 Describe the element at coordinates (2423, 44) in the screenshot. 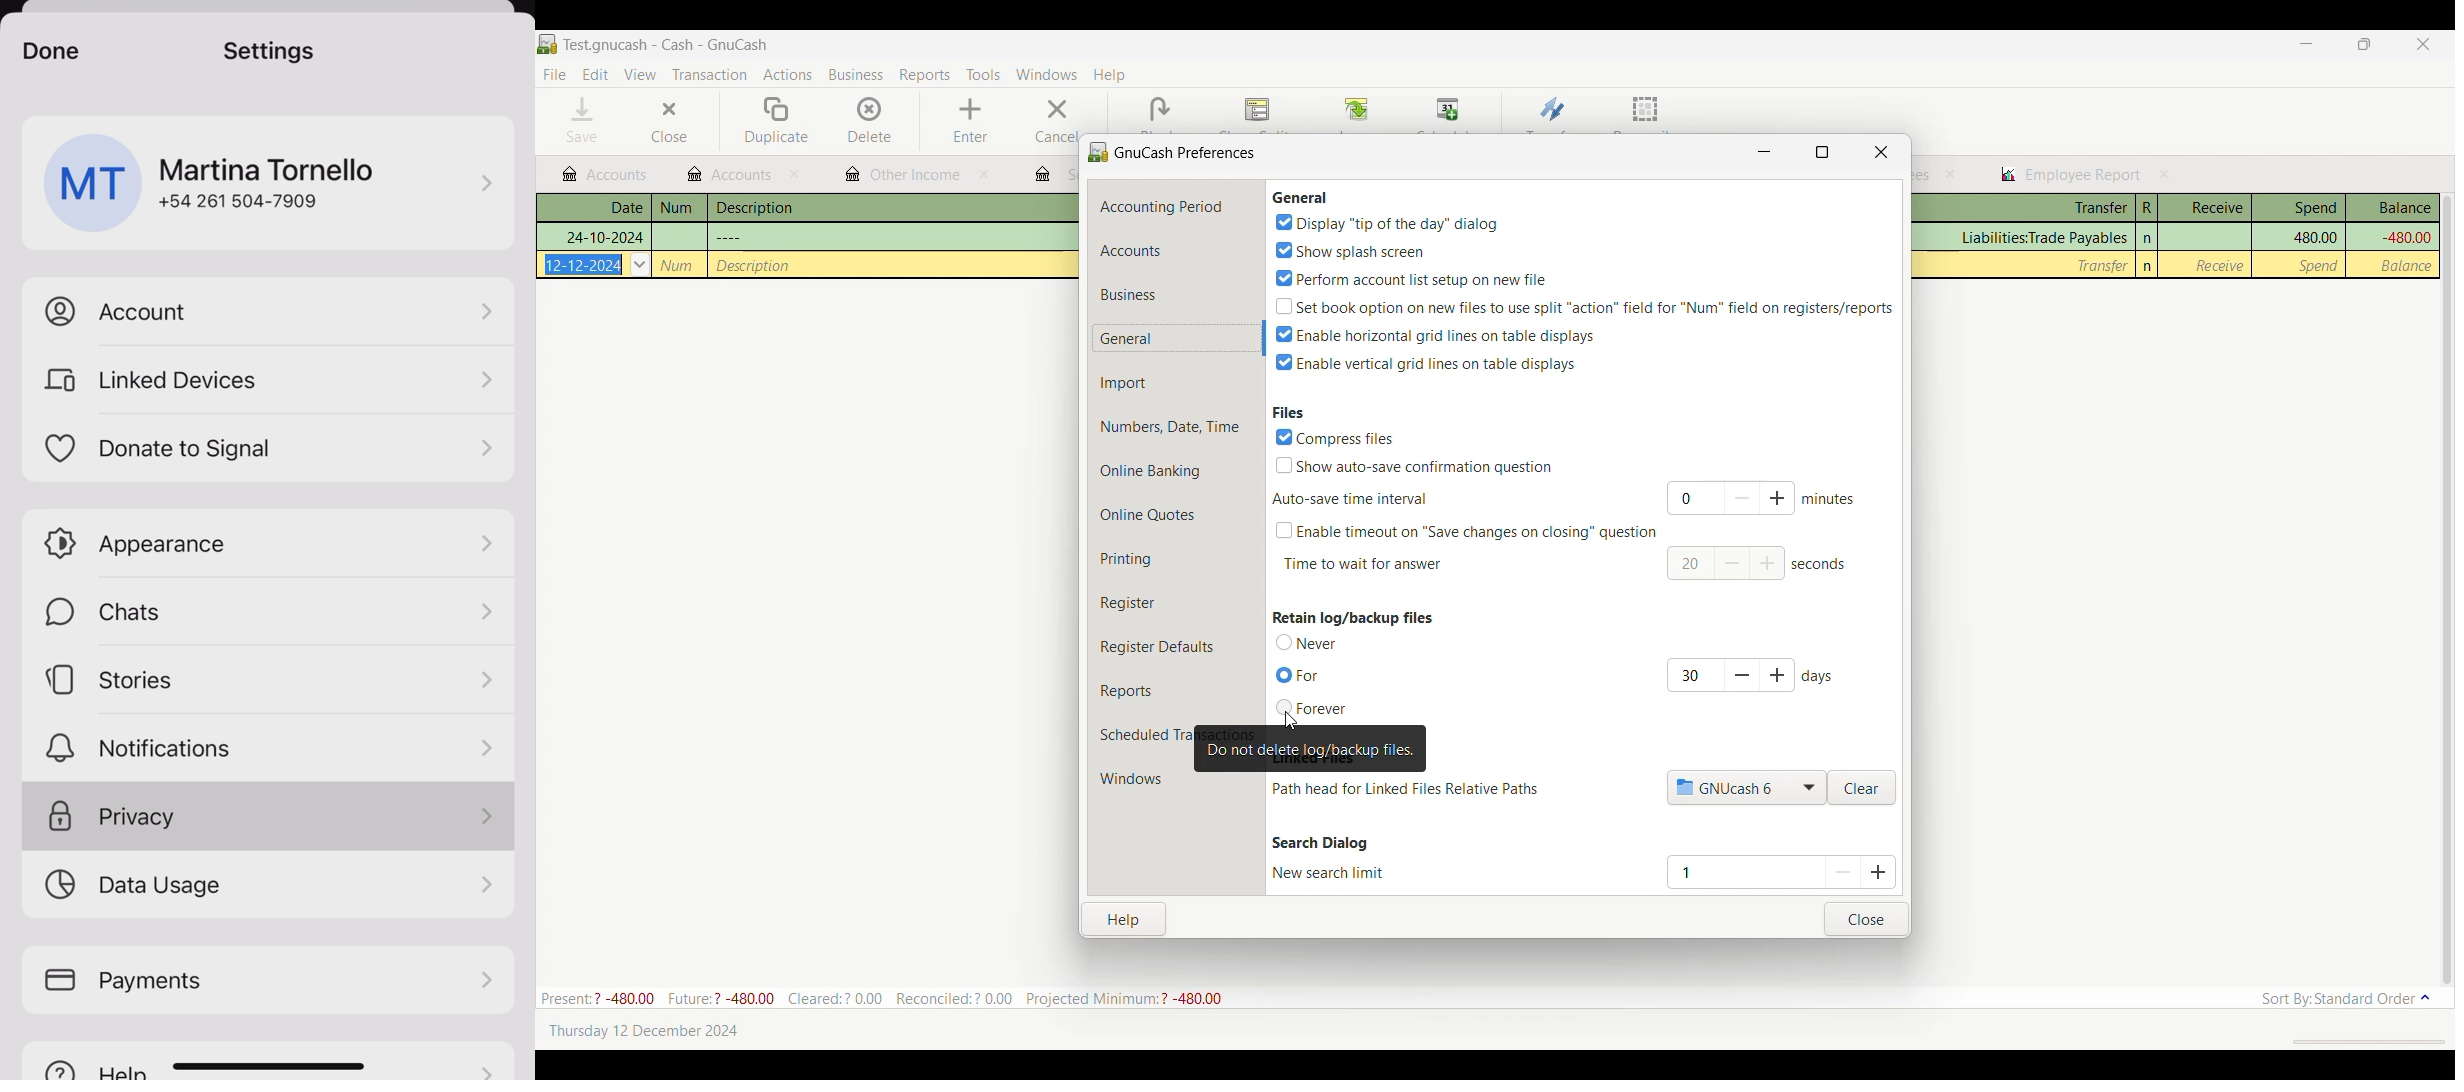

I see `Close interface` at that location.